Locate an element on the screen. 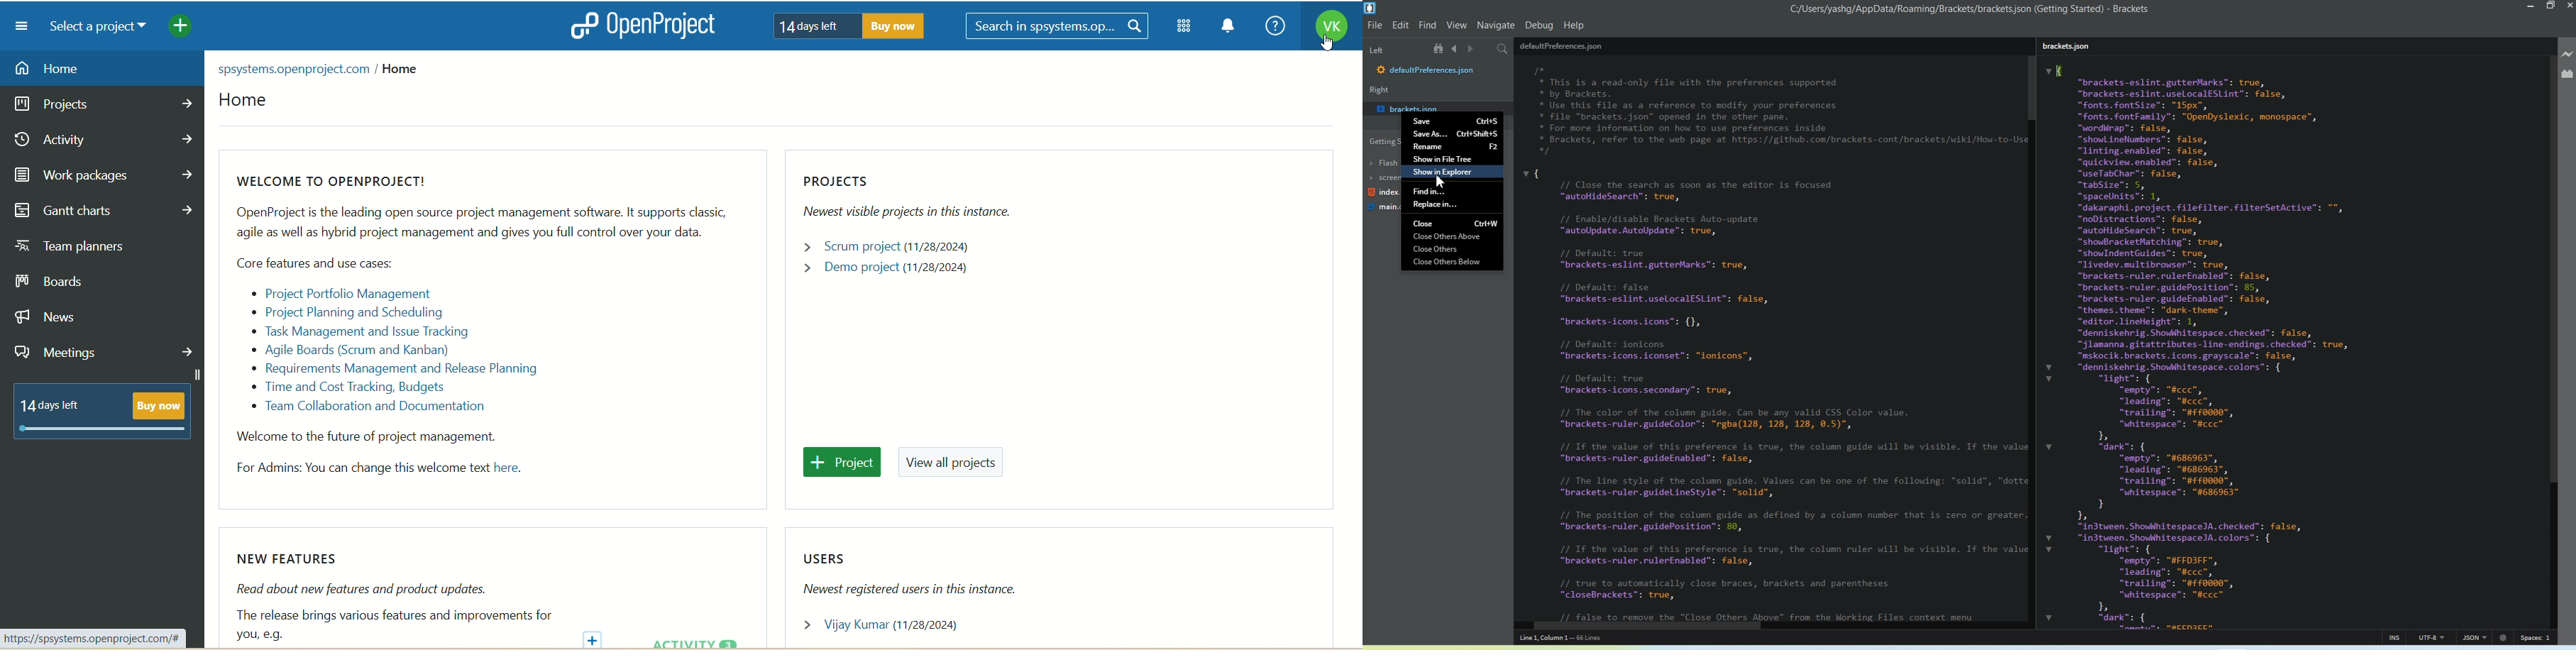 The height and width of the screenshot is (672, 2576). view all projects is located at coordinates (955, 465).